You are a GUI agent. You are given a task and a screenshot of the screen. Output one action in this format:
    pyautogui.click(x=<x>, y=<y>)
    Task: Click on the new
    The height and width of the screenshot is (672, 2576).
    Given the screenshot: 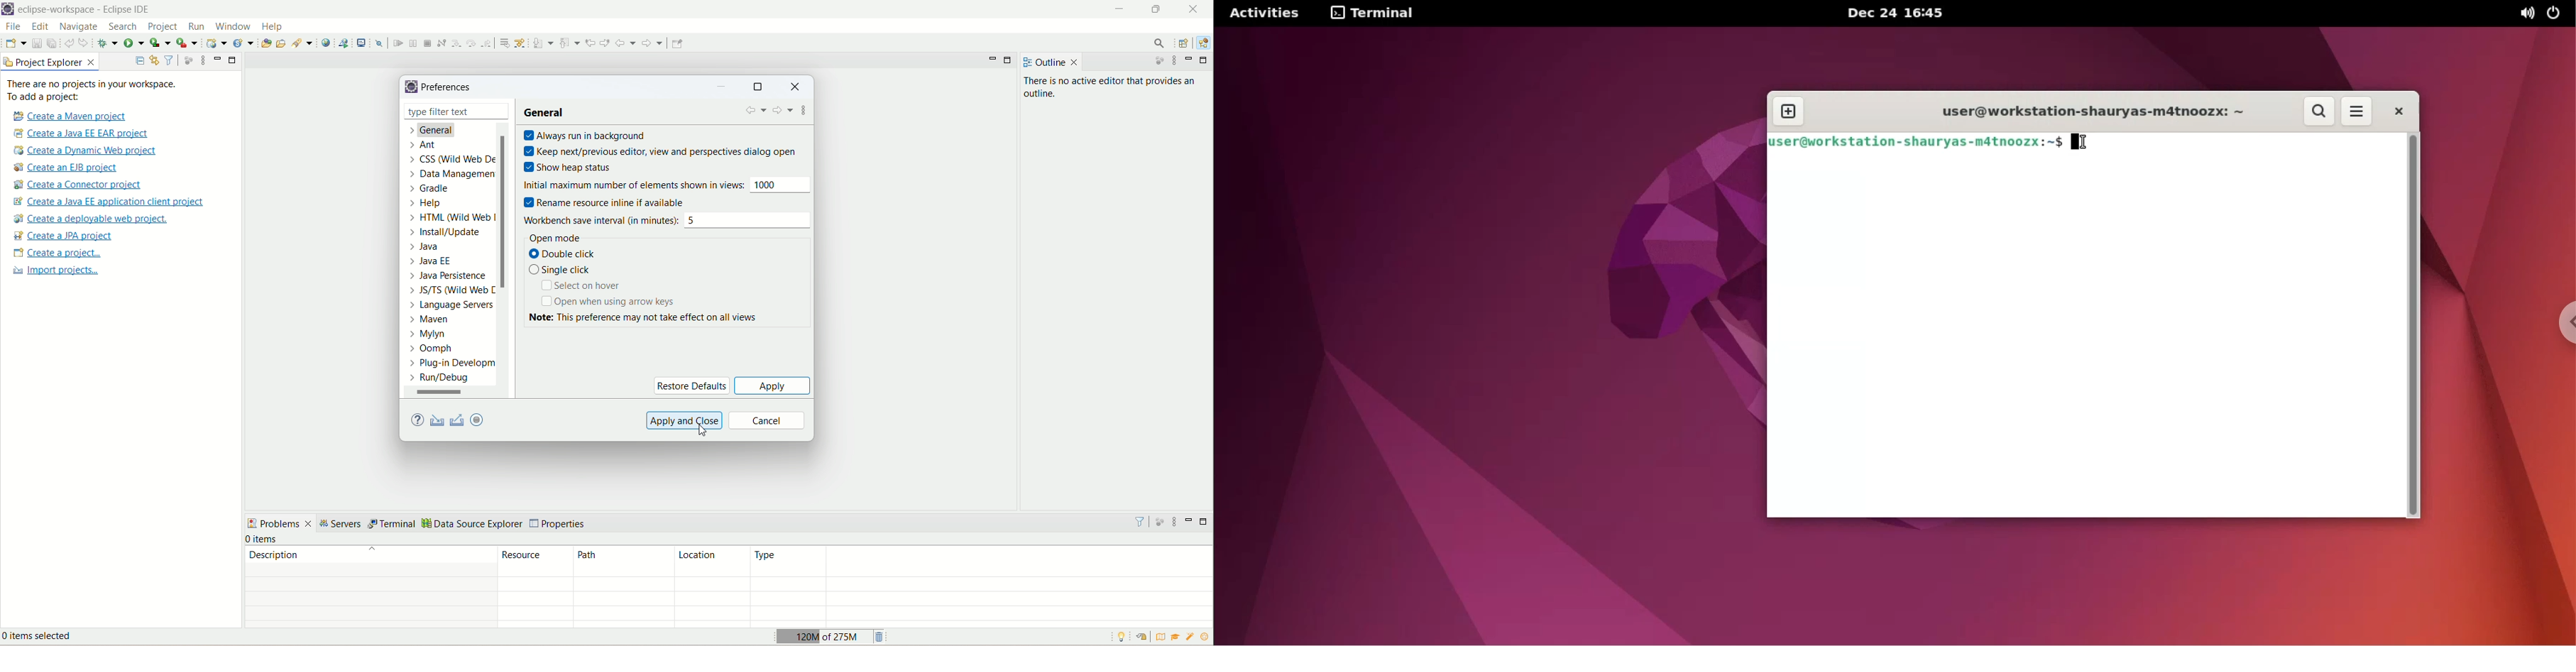 What is the action you would take?
    pyautogui.click(x=15, y=43)
    